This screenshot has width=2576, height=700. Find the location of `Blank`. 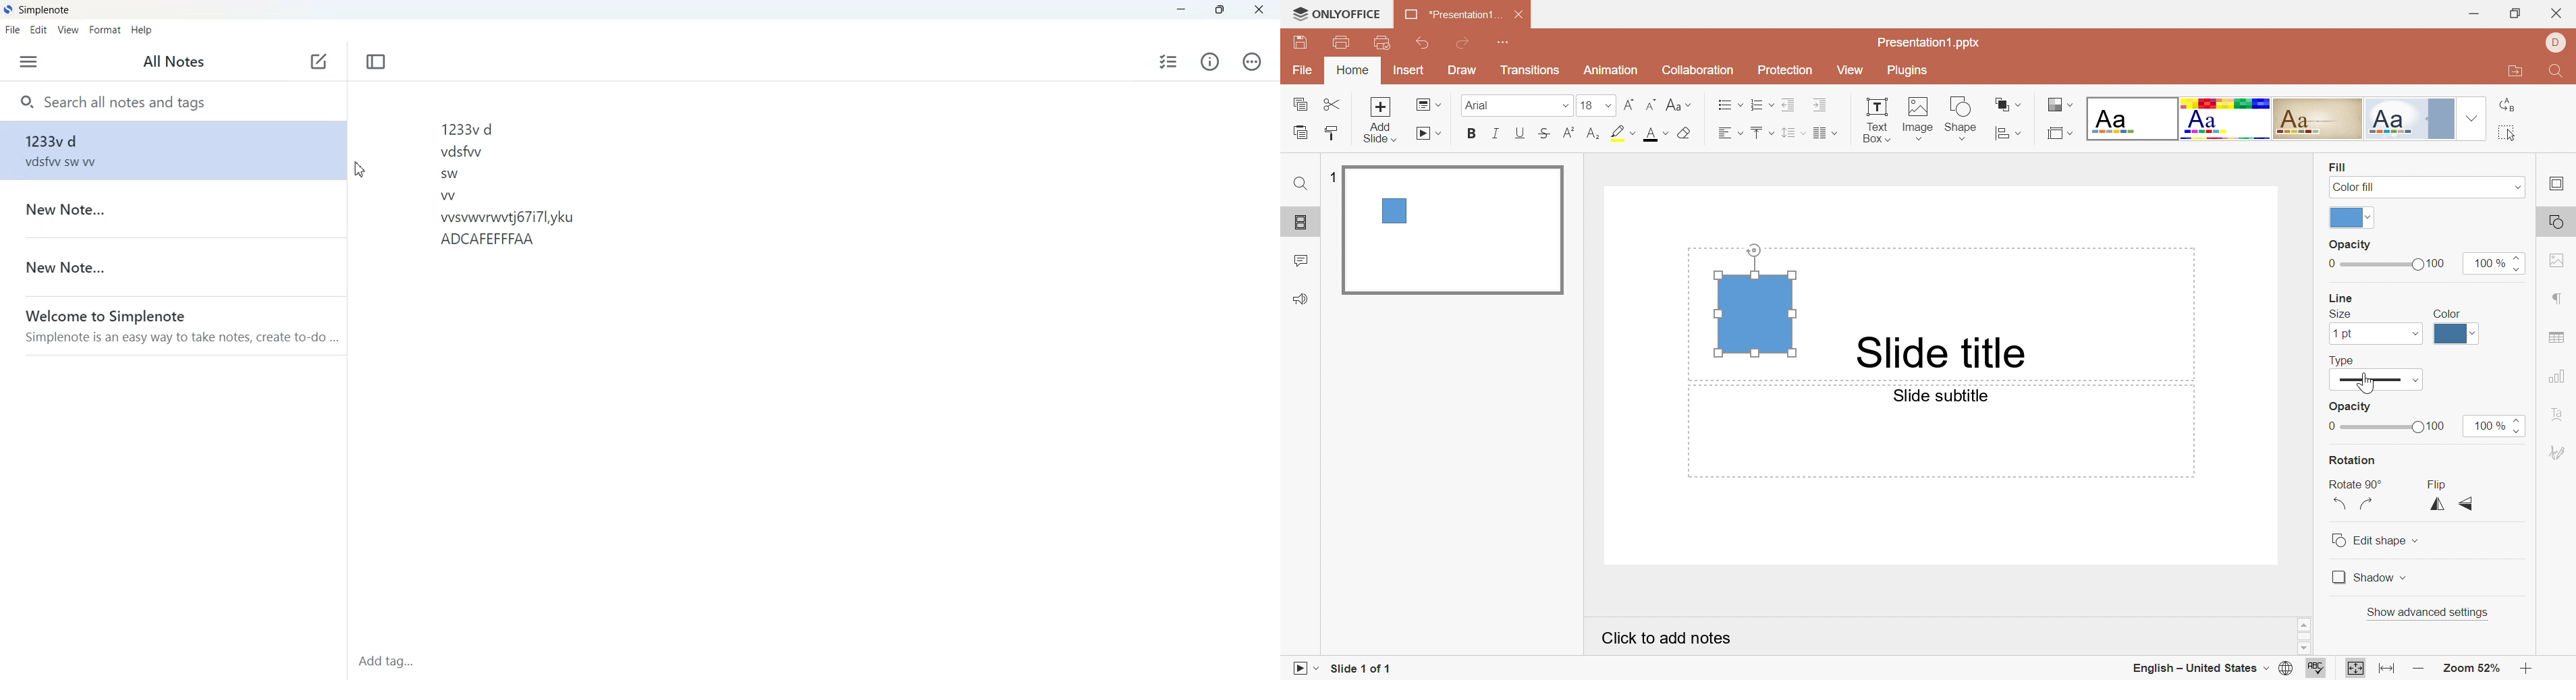

Blank is located at coordinates (2131, 120).